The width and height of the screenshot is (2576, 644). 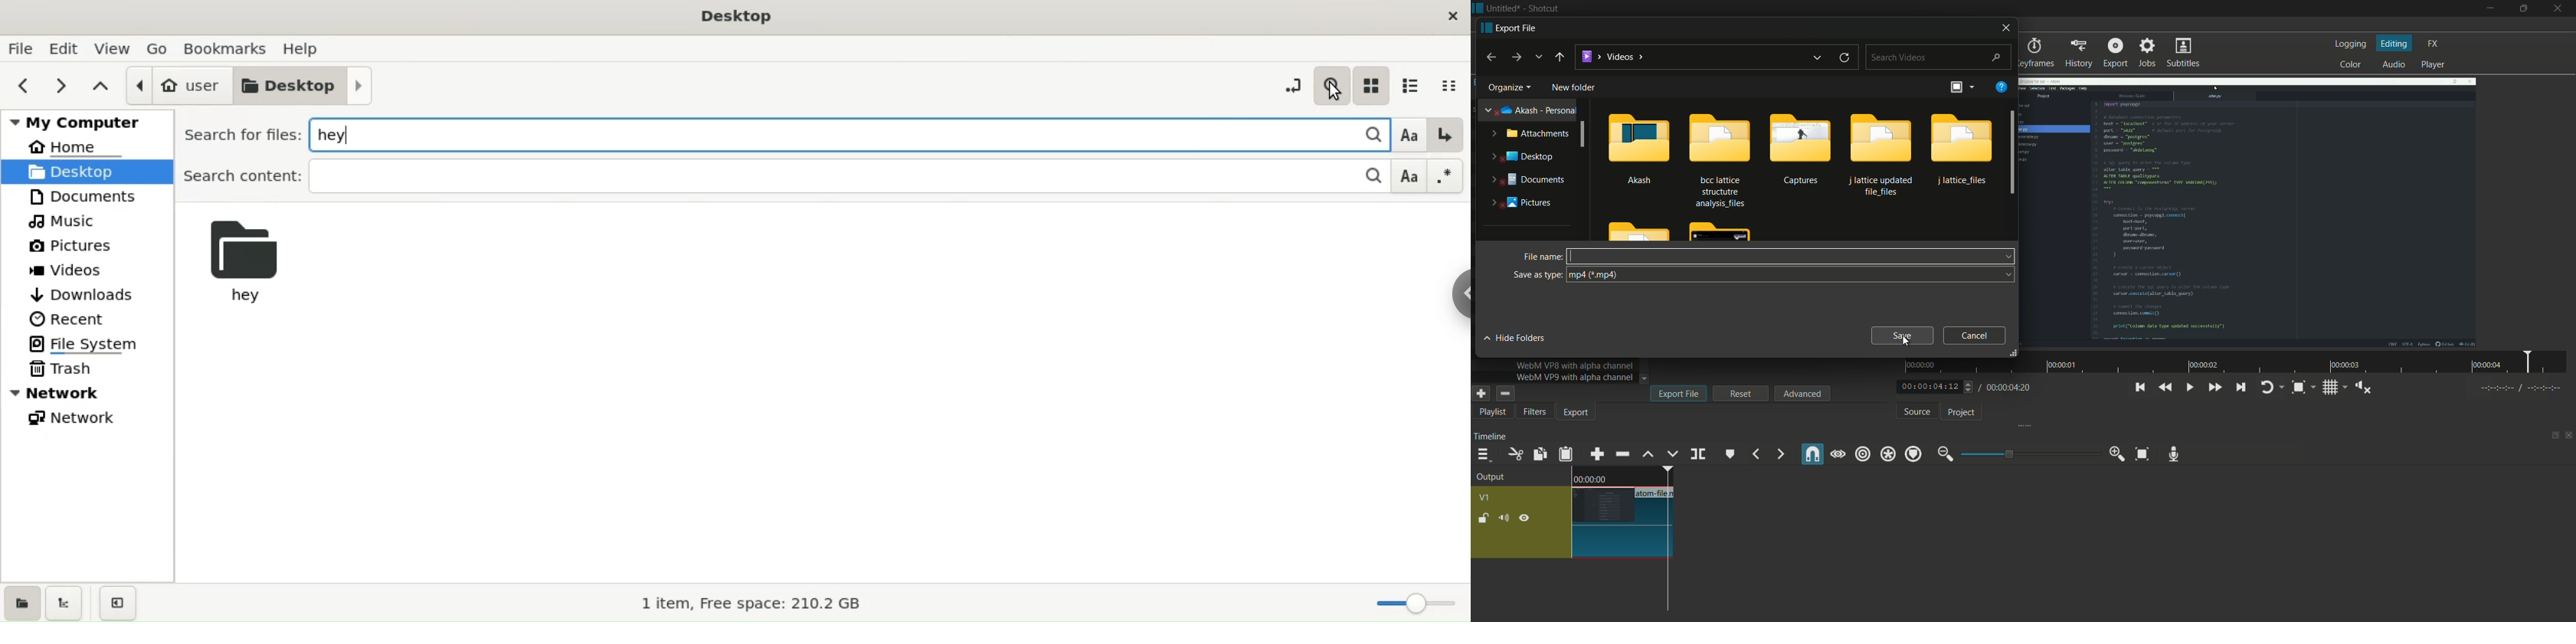 What do you see at coordinates (1798, 149) in the screenshot?
I see `folder-3` at bounding box center [1798, 149].